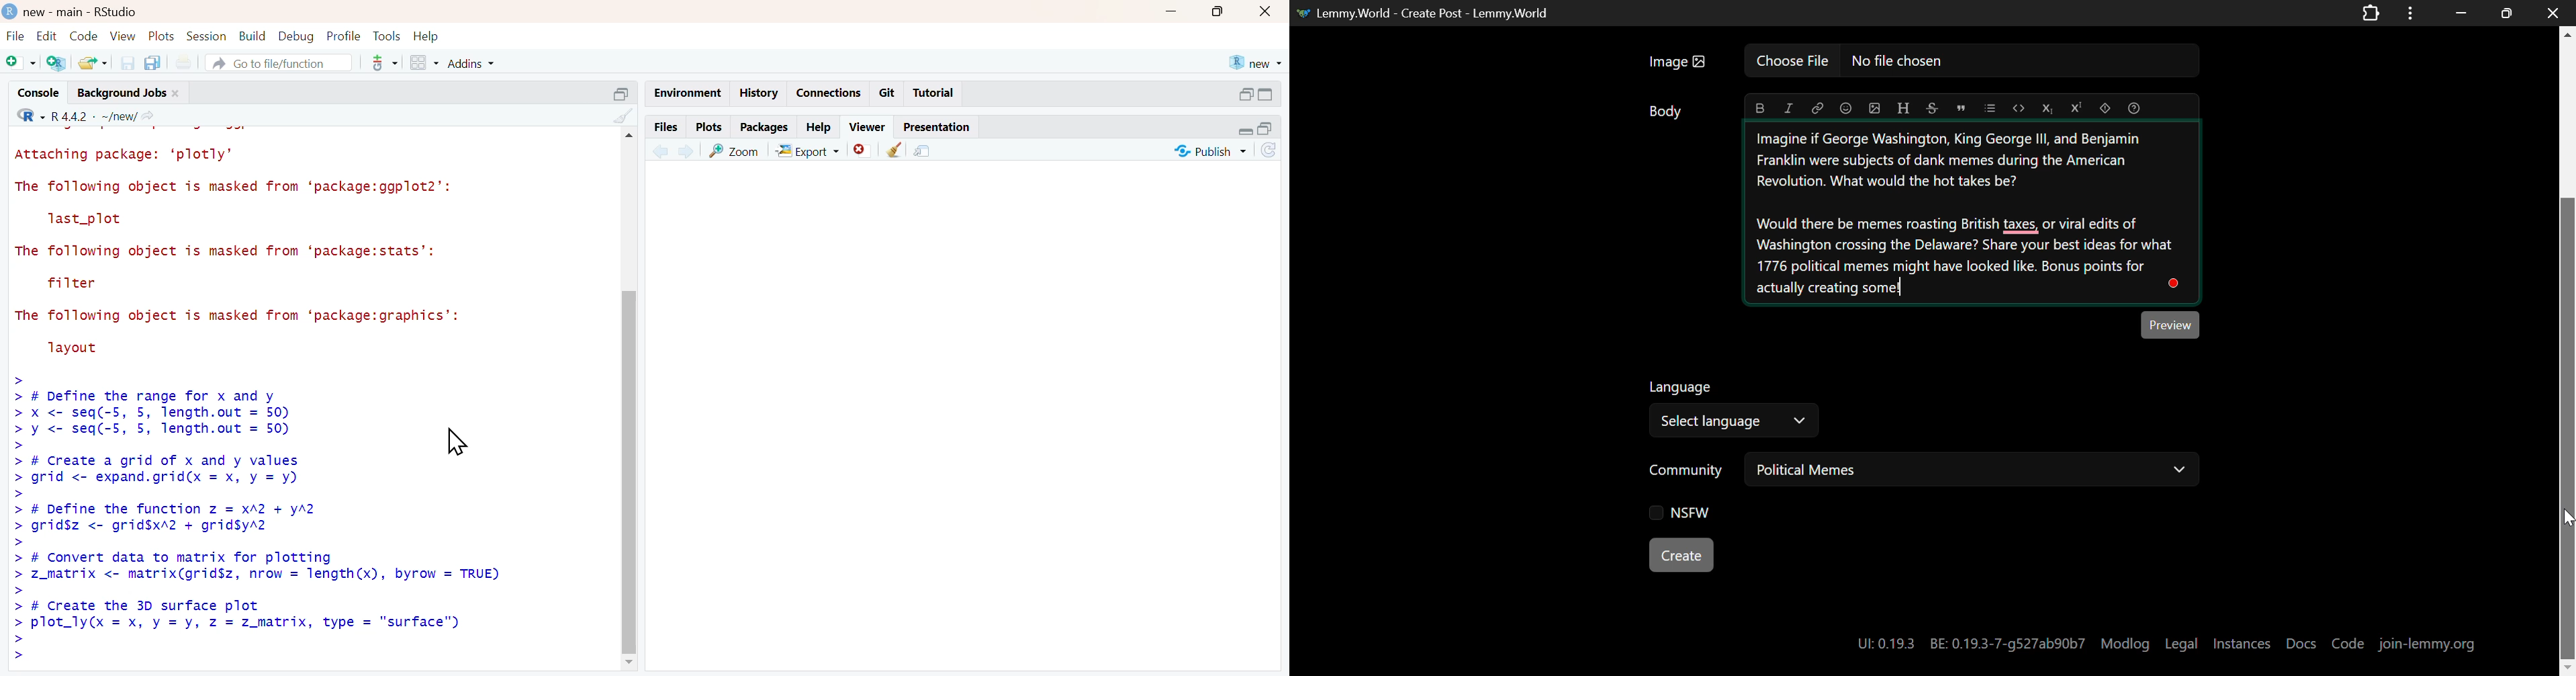 The height and width of the screenshot is (700, 2576). Describe the element at coordinates (429, 35) in the screenshot. I see `help` at that location.